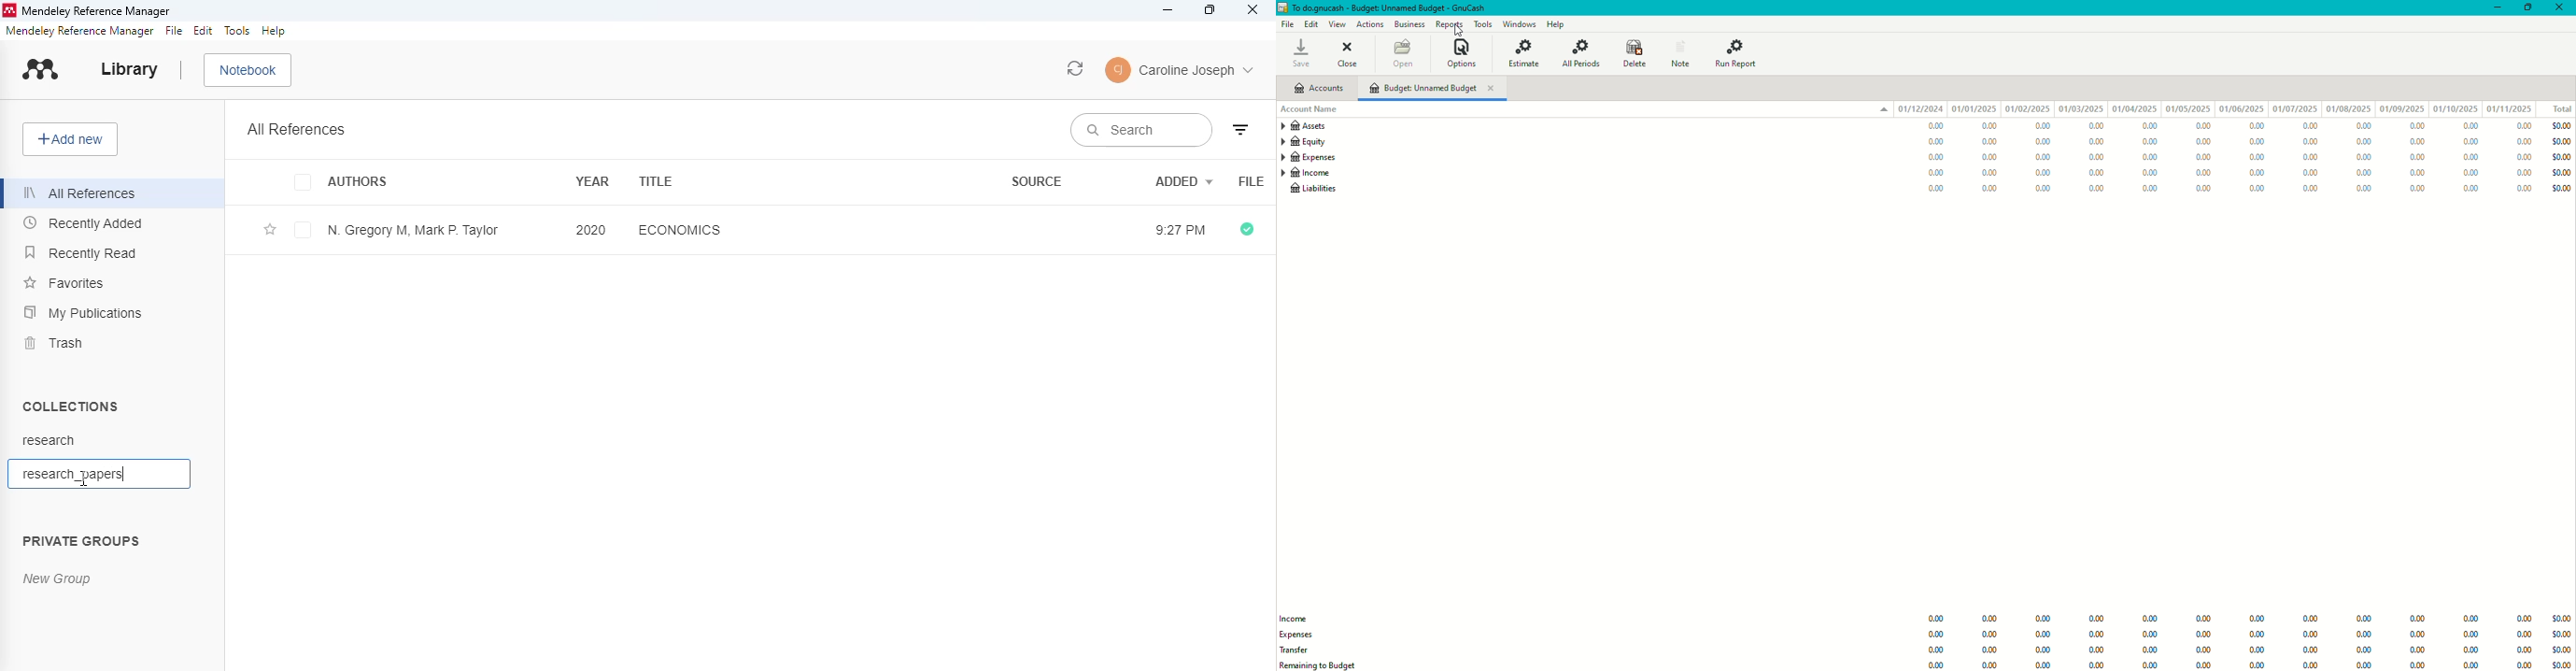 The image size is (2576, 672). Describe the element at coordinates (2470, 141) in the screenshot. I see `0.00` at that location.